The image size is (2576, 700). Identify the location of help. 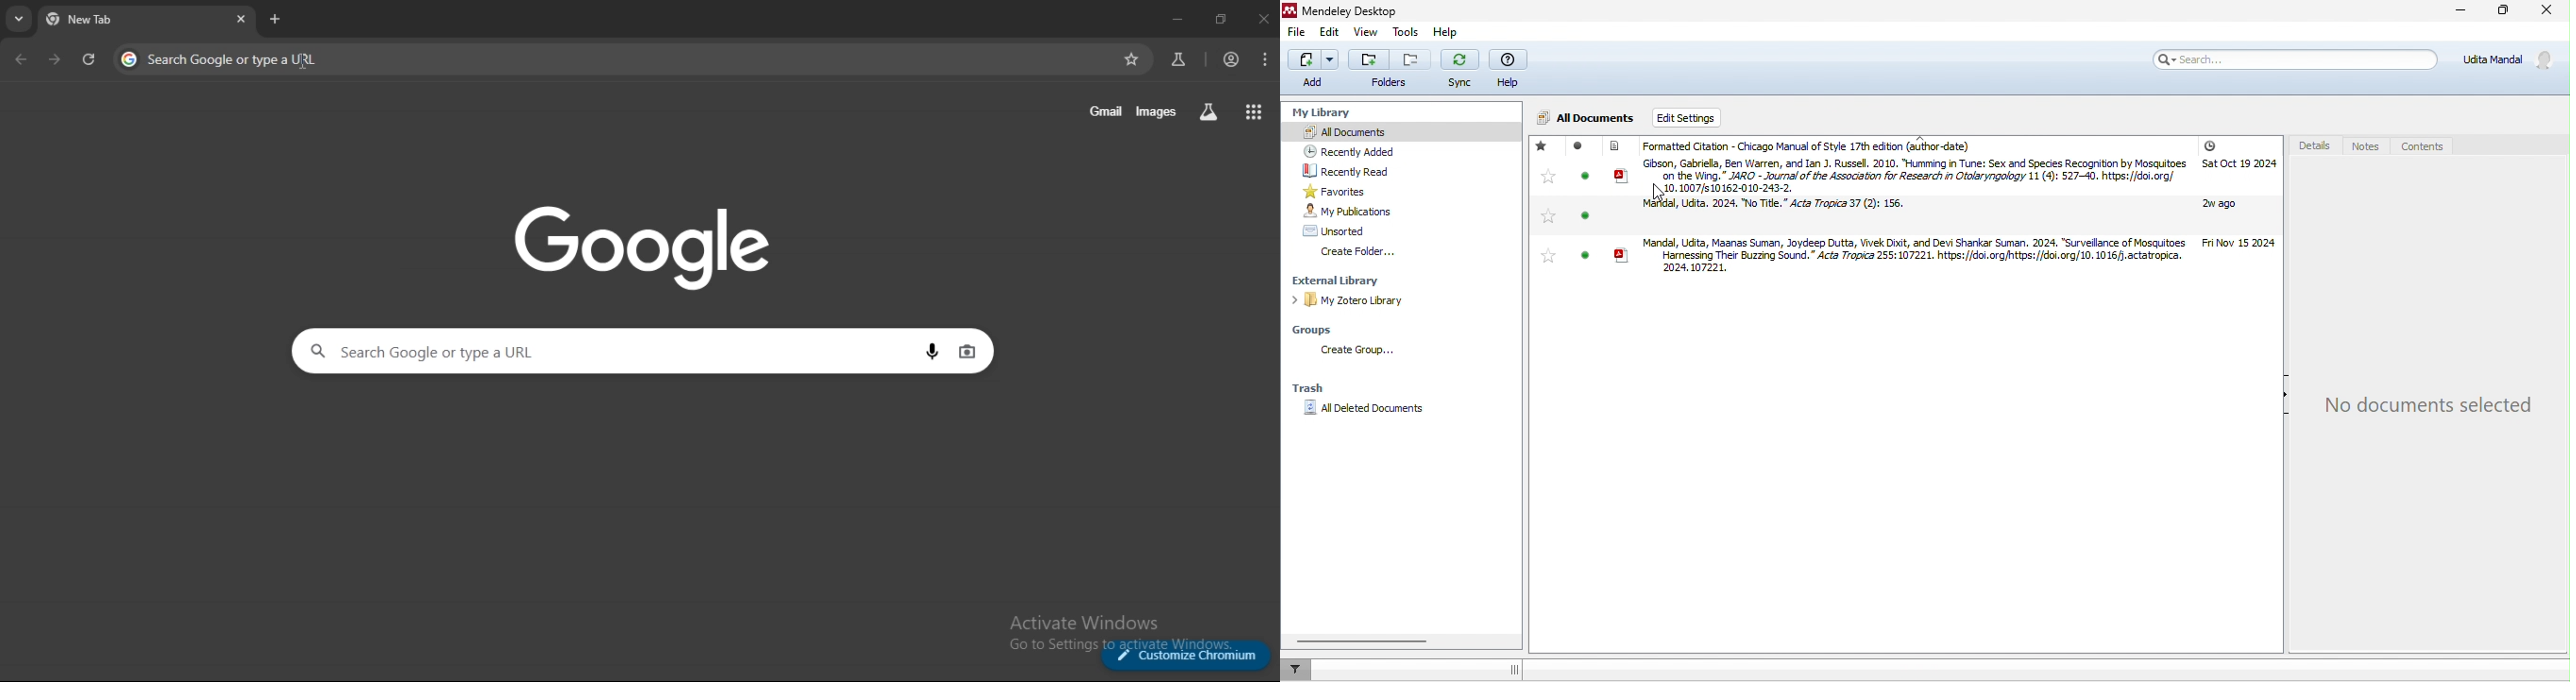
(1444, 34).